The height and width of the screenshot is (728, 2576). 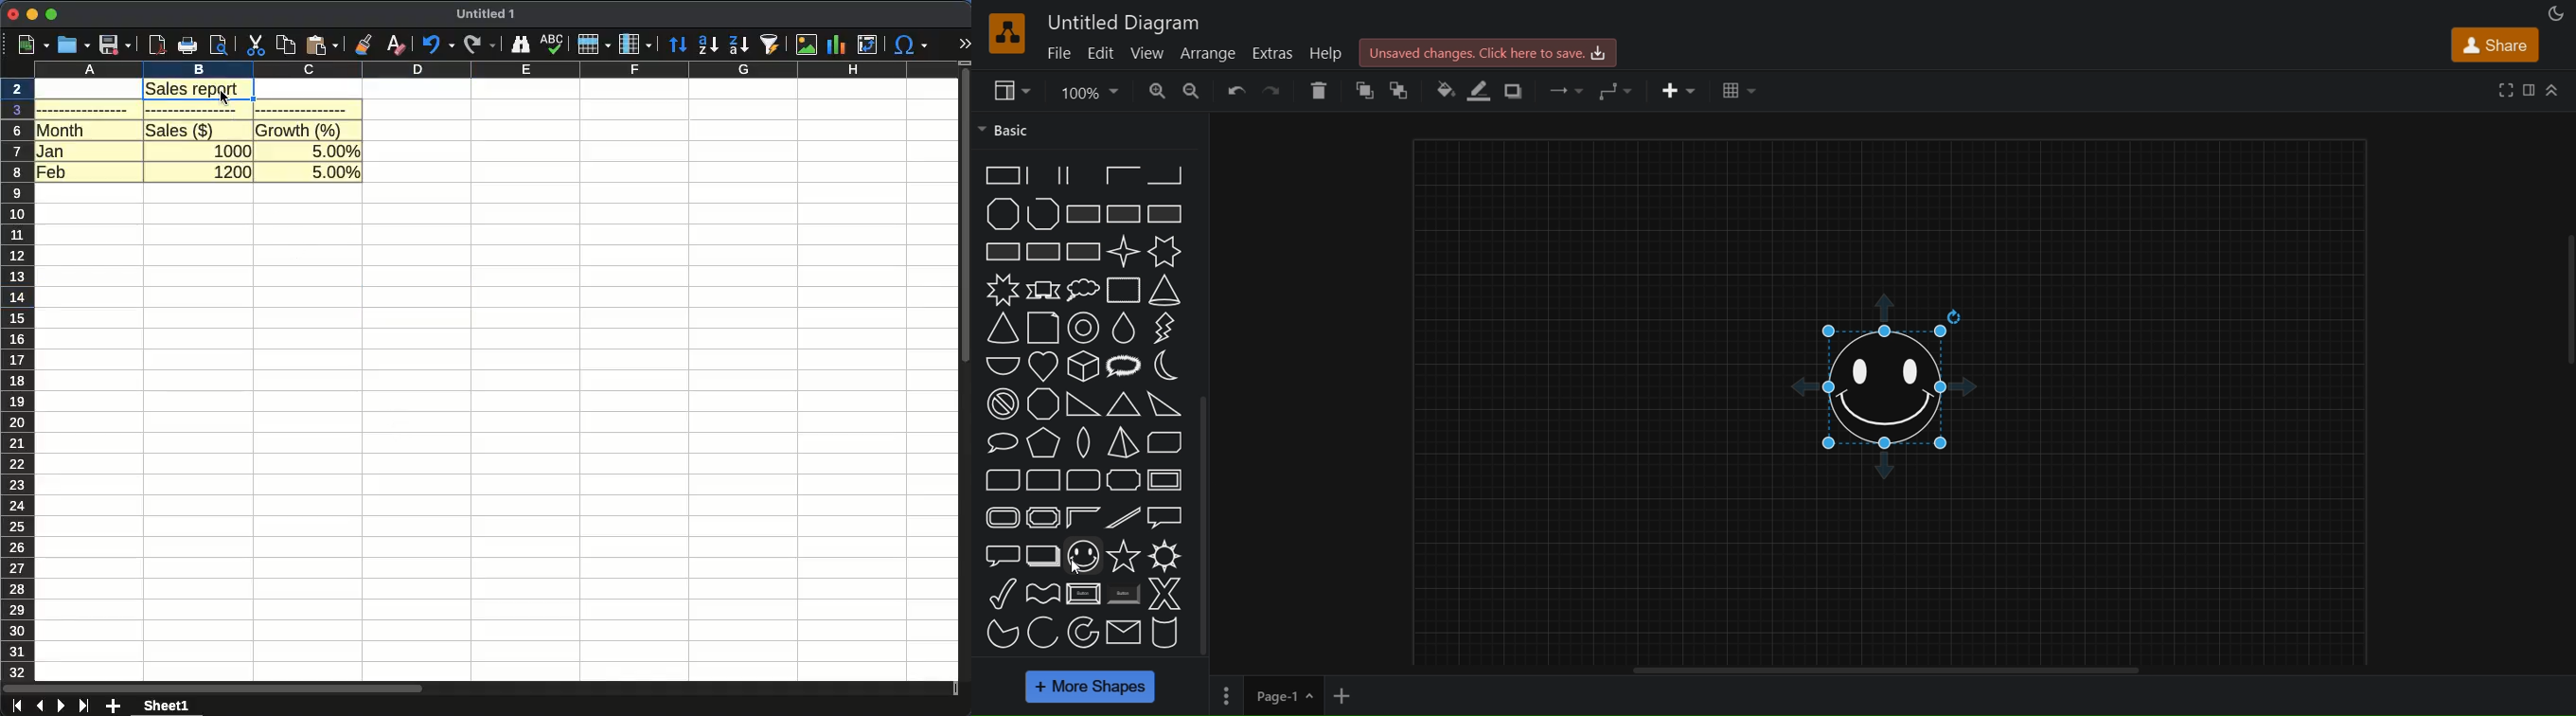 What do you see at coordinates (1083, 593) in the screenshot?
I see `button` at bounding box center [1083, 593].